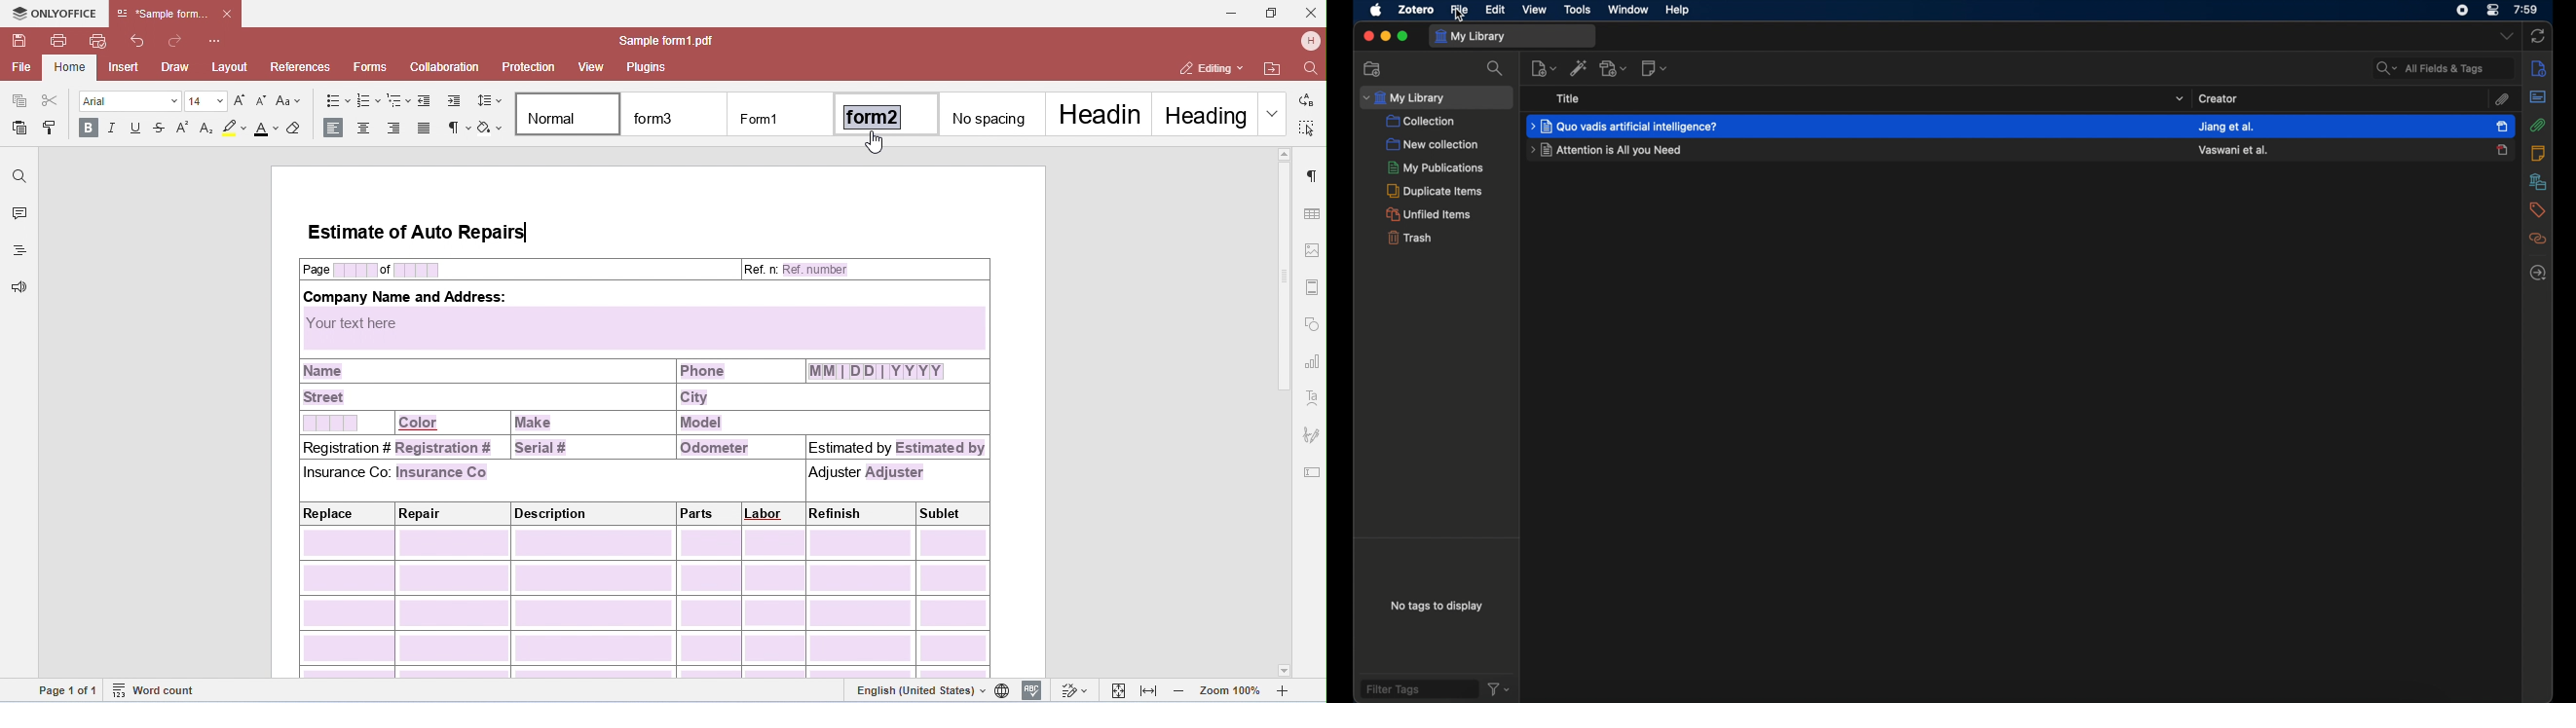  Describe the element at coordinates (2537, 68) in the screenshot. I see `info` at that location.